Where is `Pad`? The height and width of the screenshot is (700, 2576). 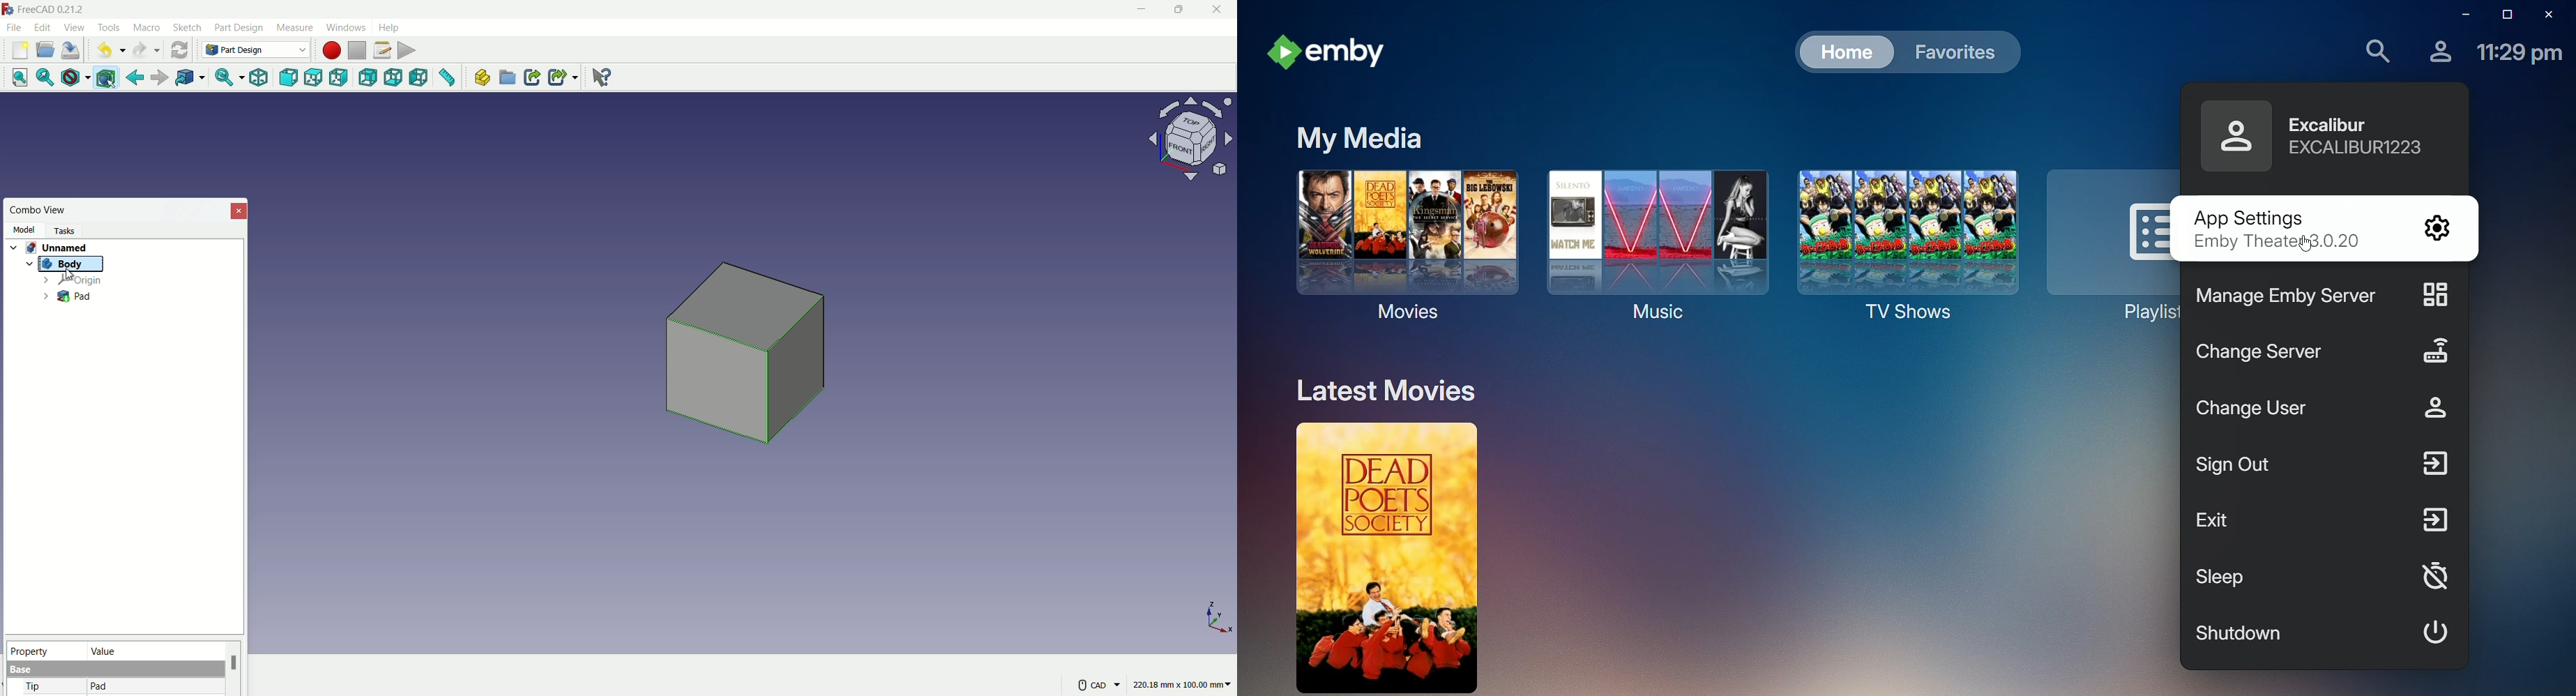 Pad is located at coordinates (67, 297).